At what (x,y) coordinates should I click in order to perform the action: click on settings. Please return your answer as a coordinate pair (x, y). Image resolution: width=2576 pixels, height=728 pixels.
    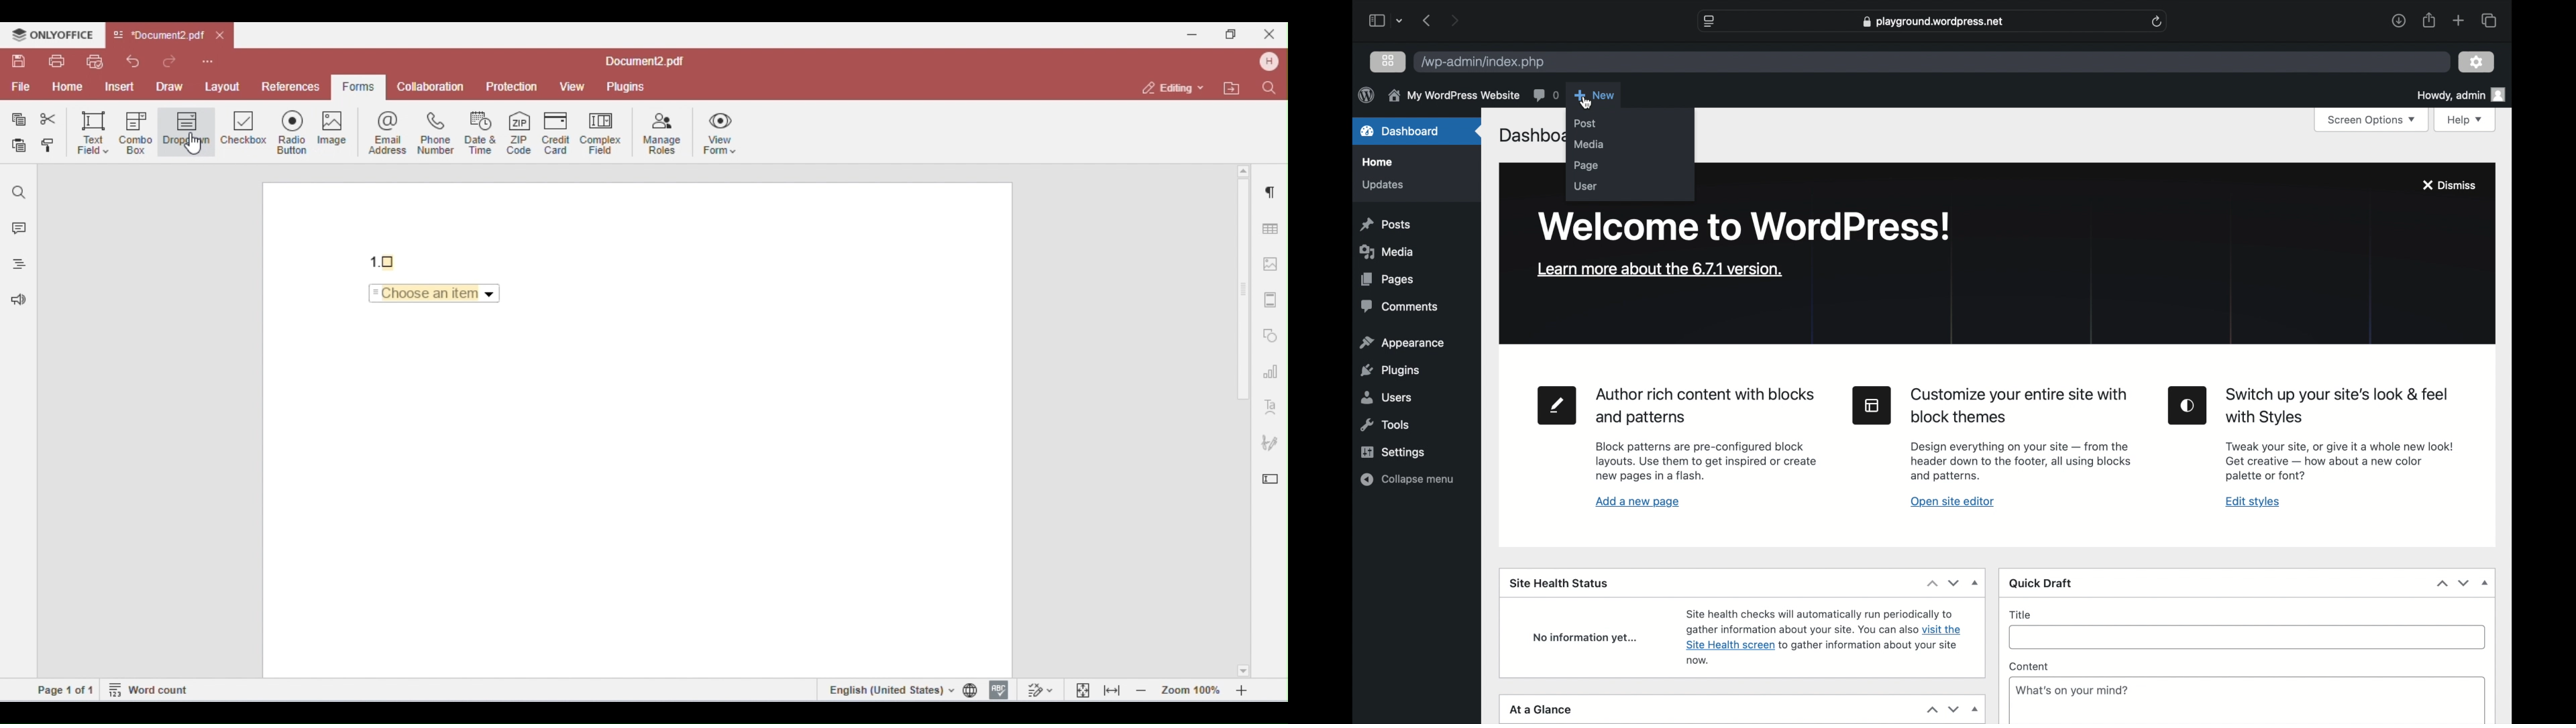
    Looking at the image, I should click on (1393, 452).